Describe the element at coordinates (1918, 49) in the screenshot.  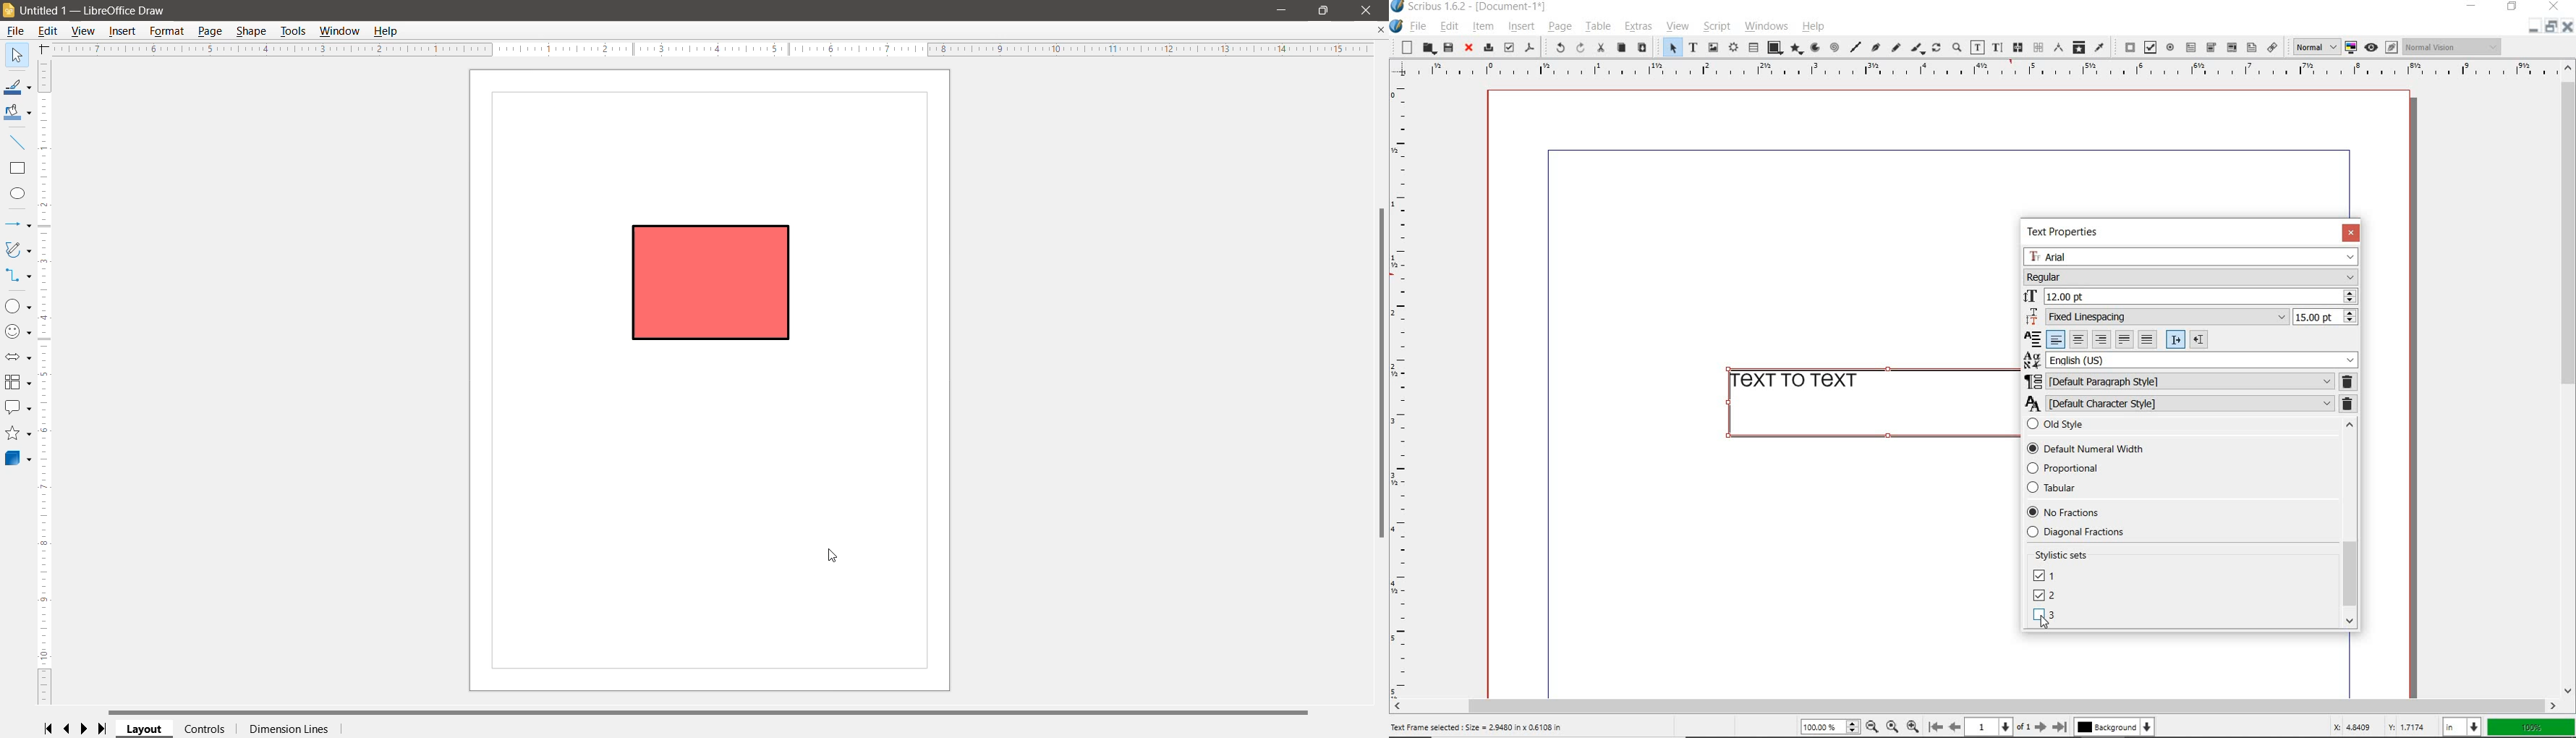
I see `calligraphic line` at that location.